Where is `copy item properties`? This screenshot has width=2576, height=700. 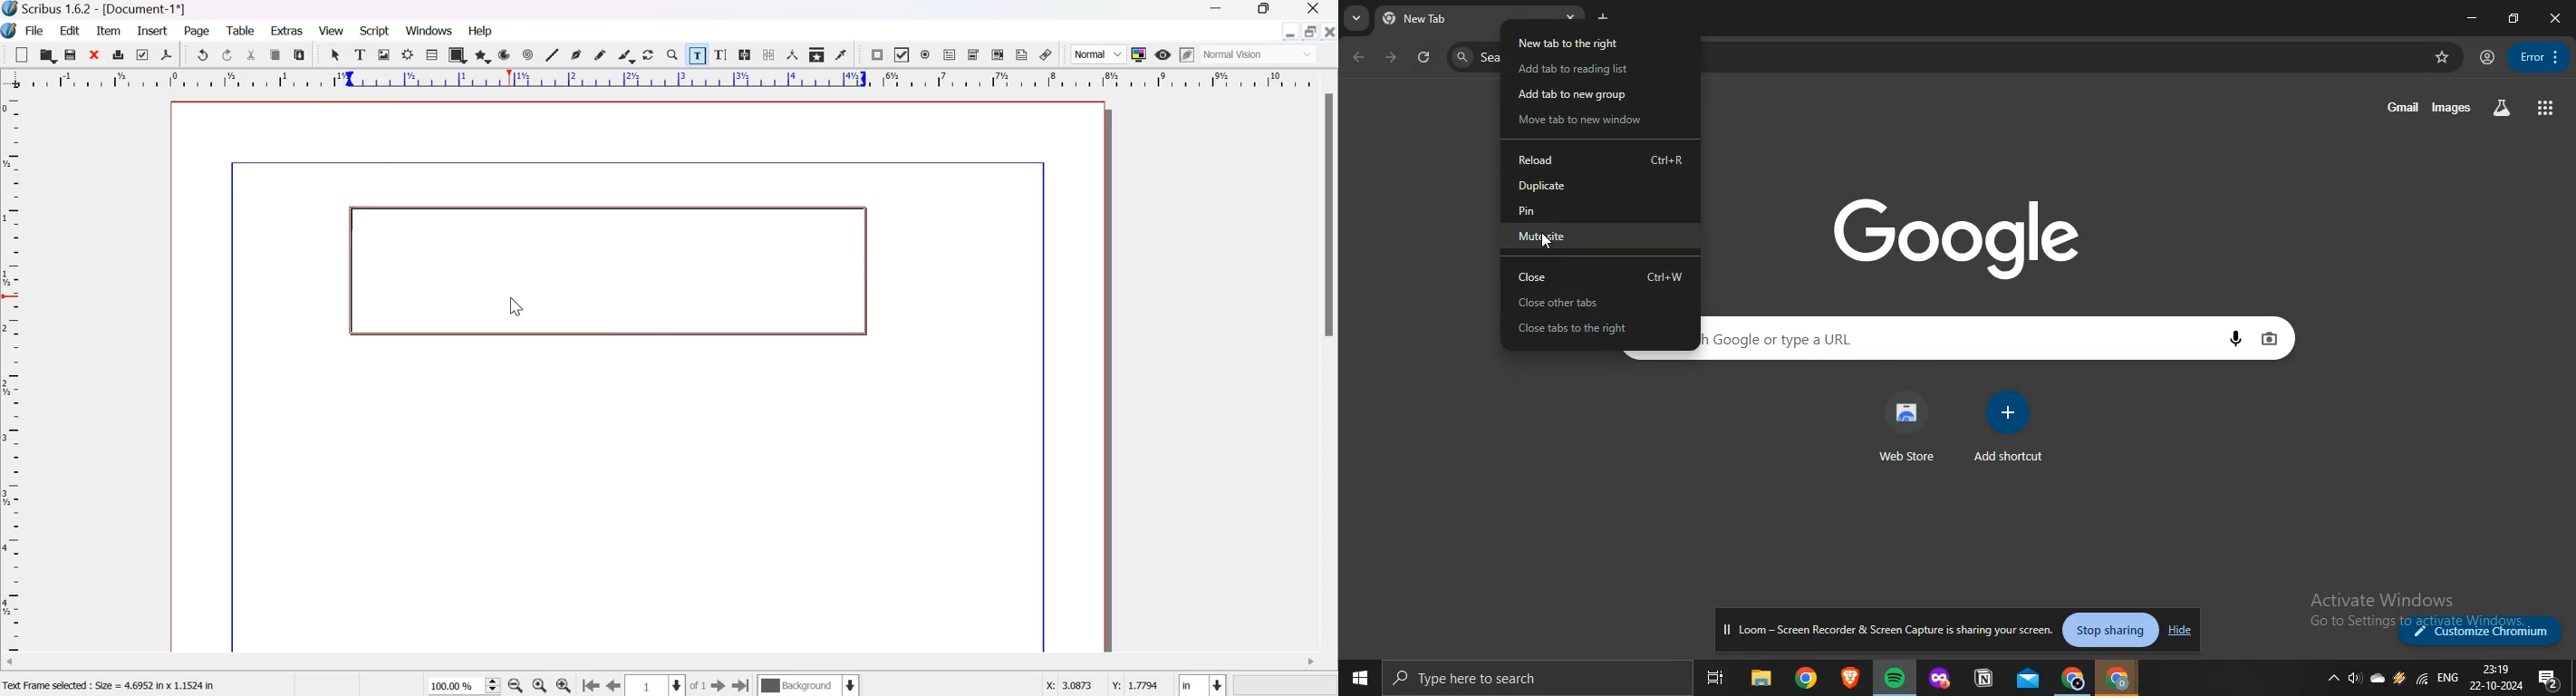 copy item properties is located at coordinates (817, 54).